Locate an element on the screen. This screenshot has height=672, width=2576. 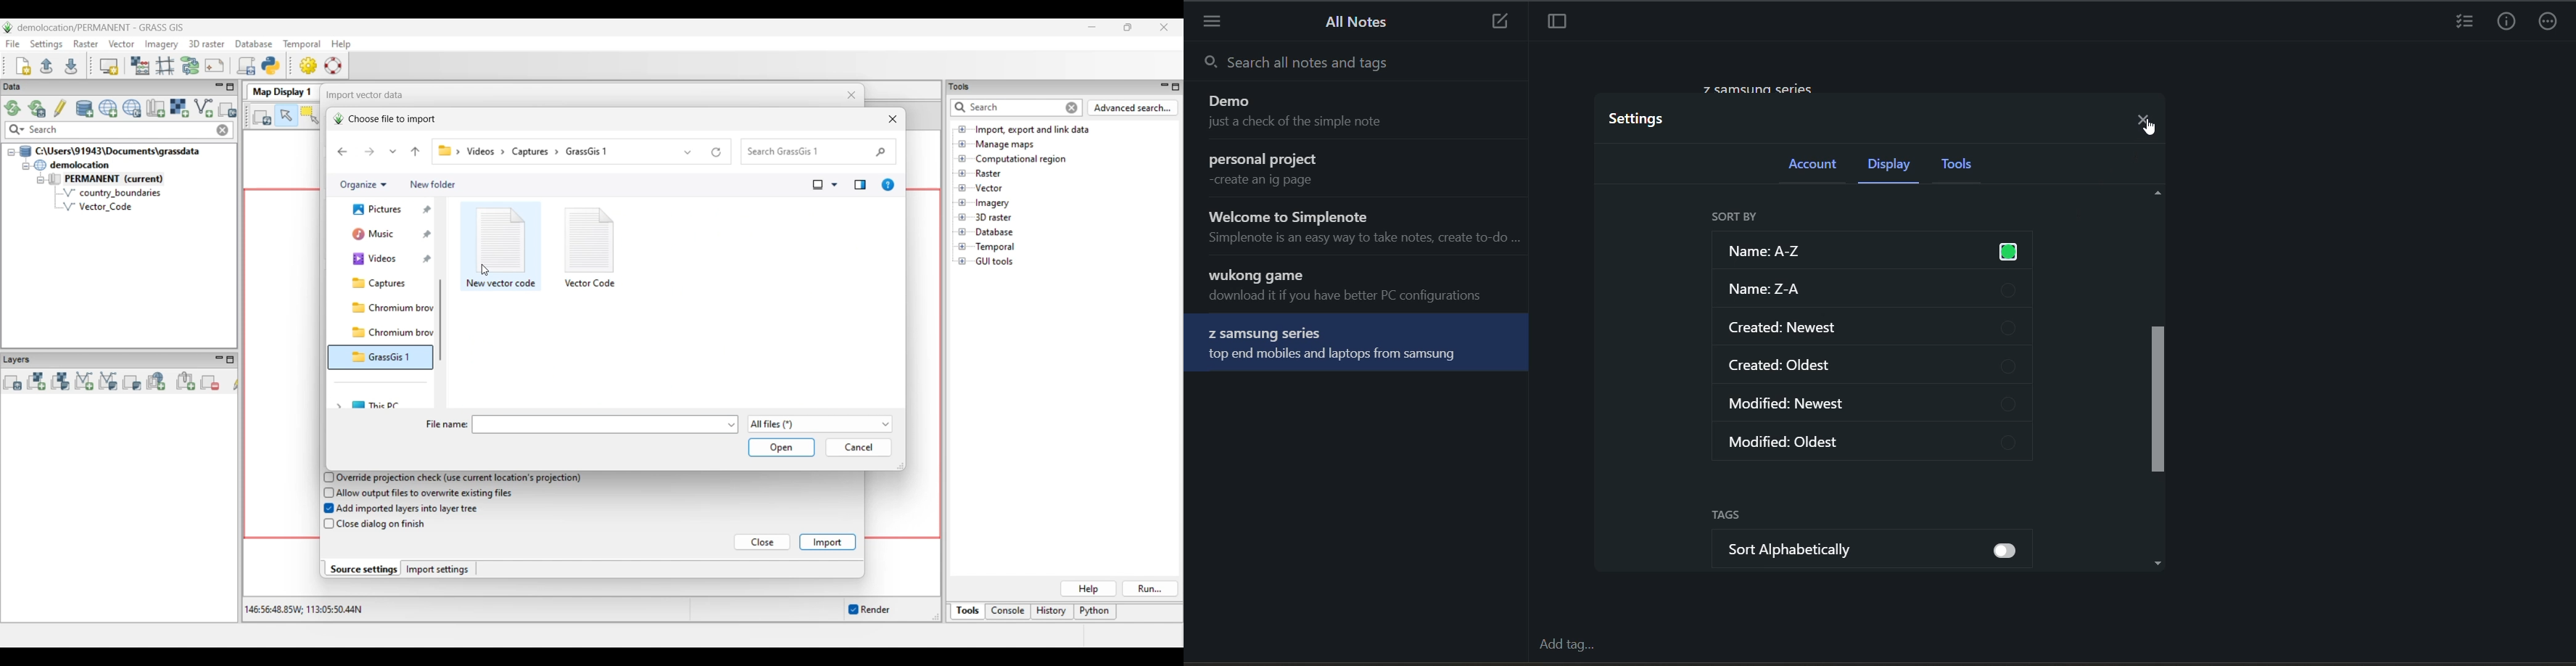
personal project create an ig page is located at coordinates (1359, 171).